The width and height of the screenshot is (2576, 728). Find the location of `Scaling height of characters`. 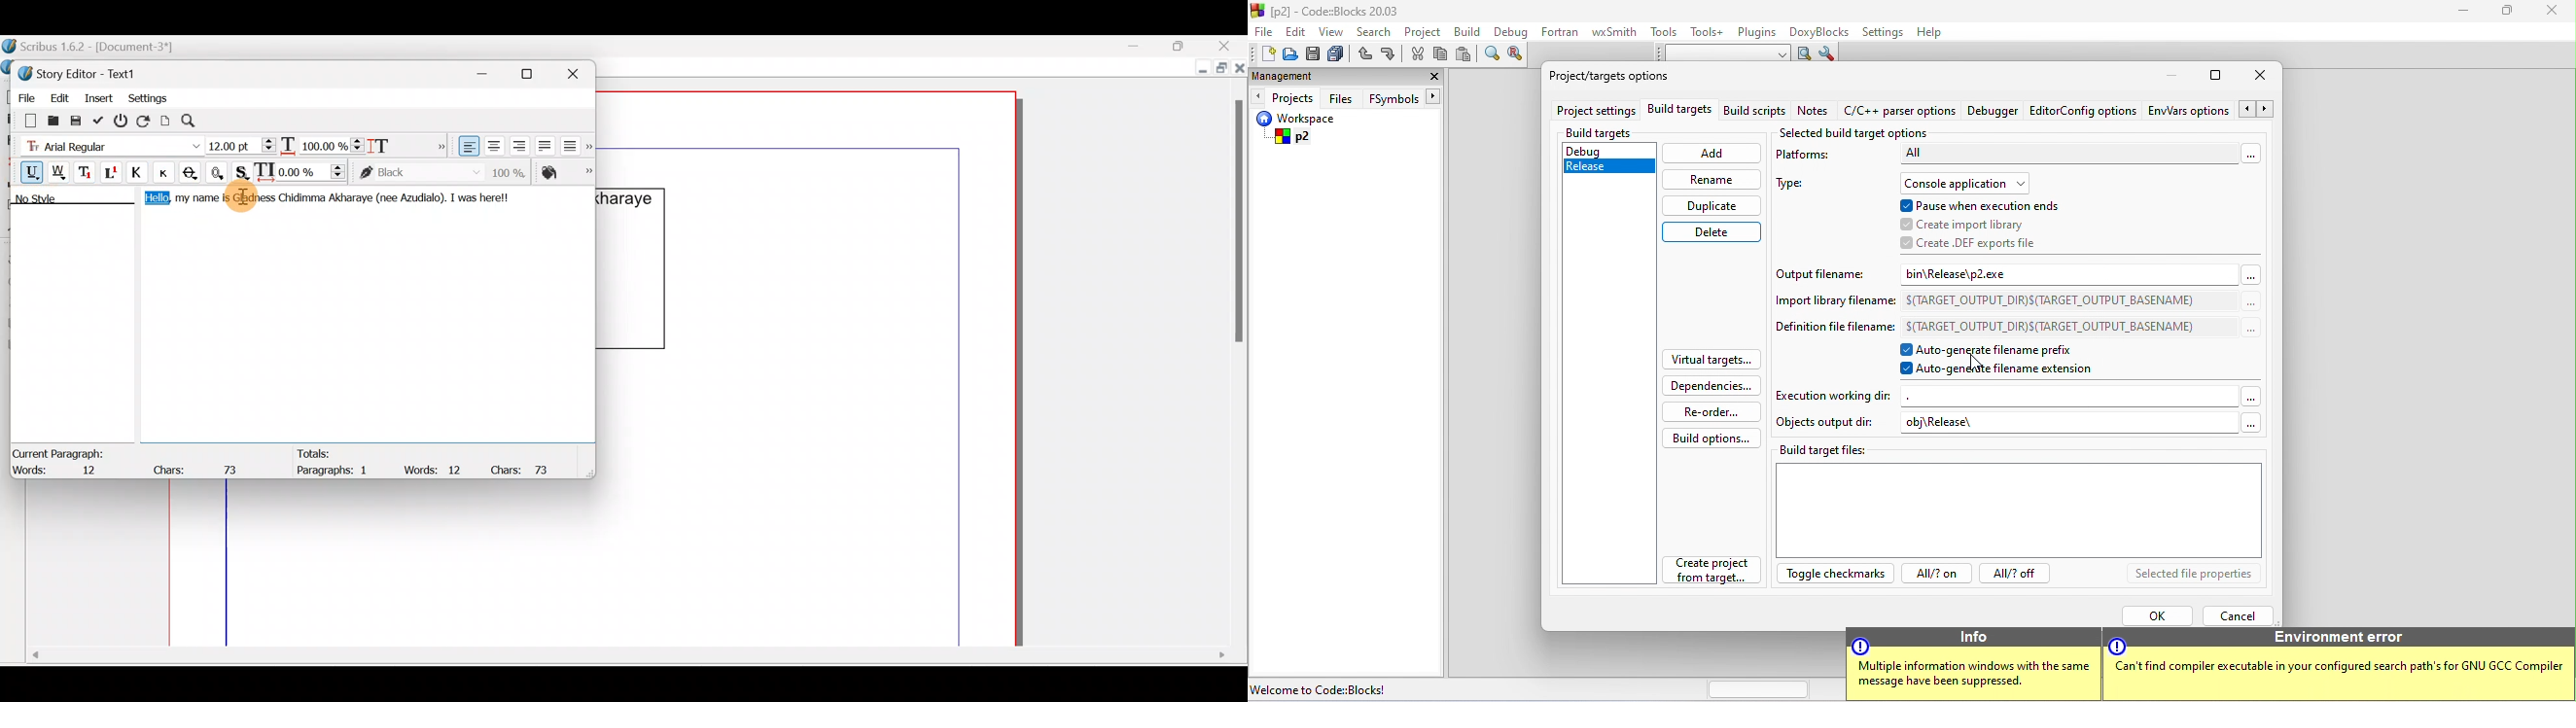

Scaling height of characters is located at coordinates (398, 142).